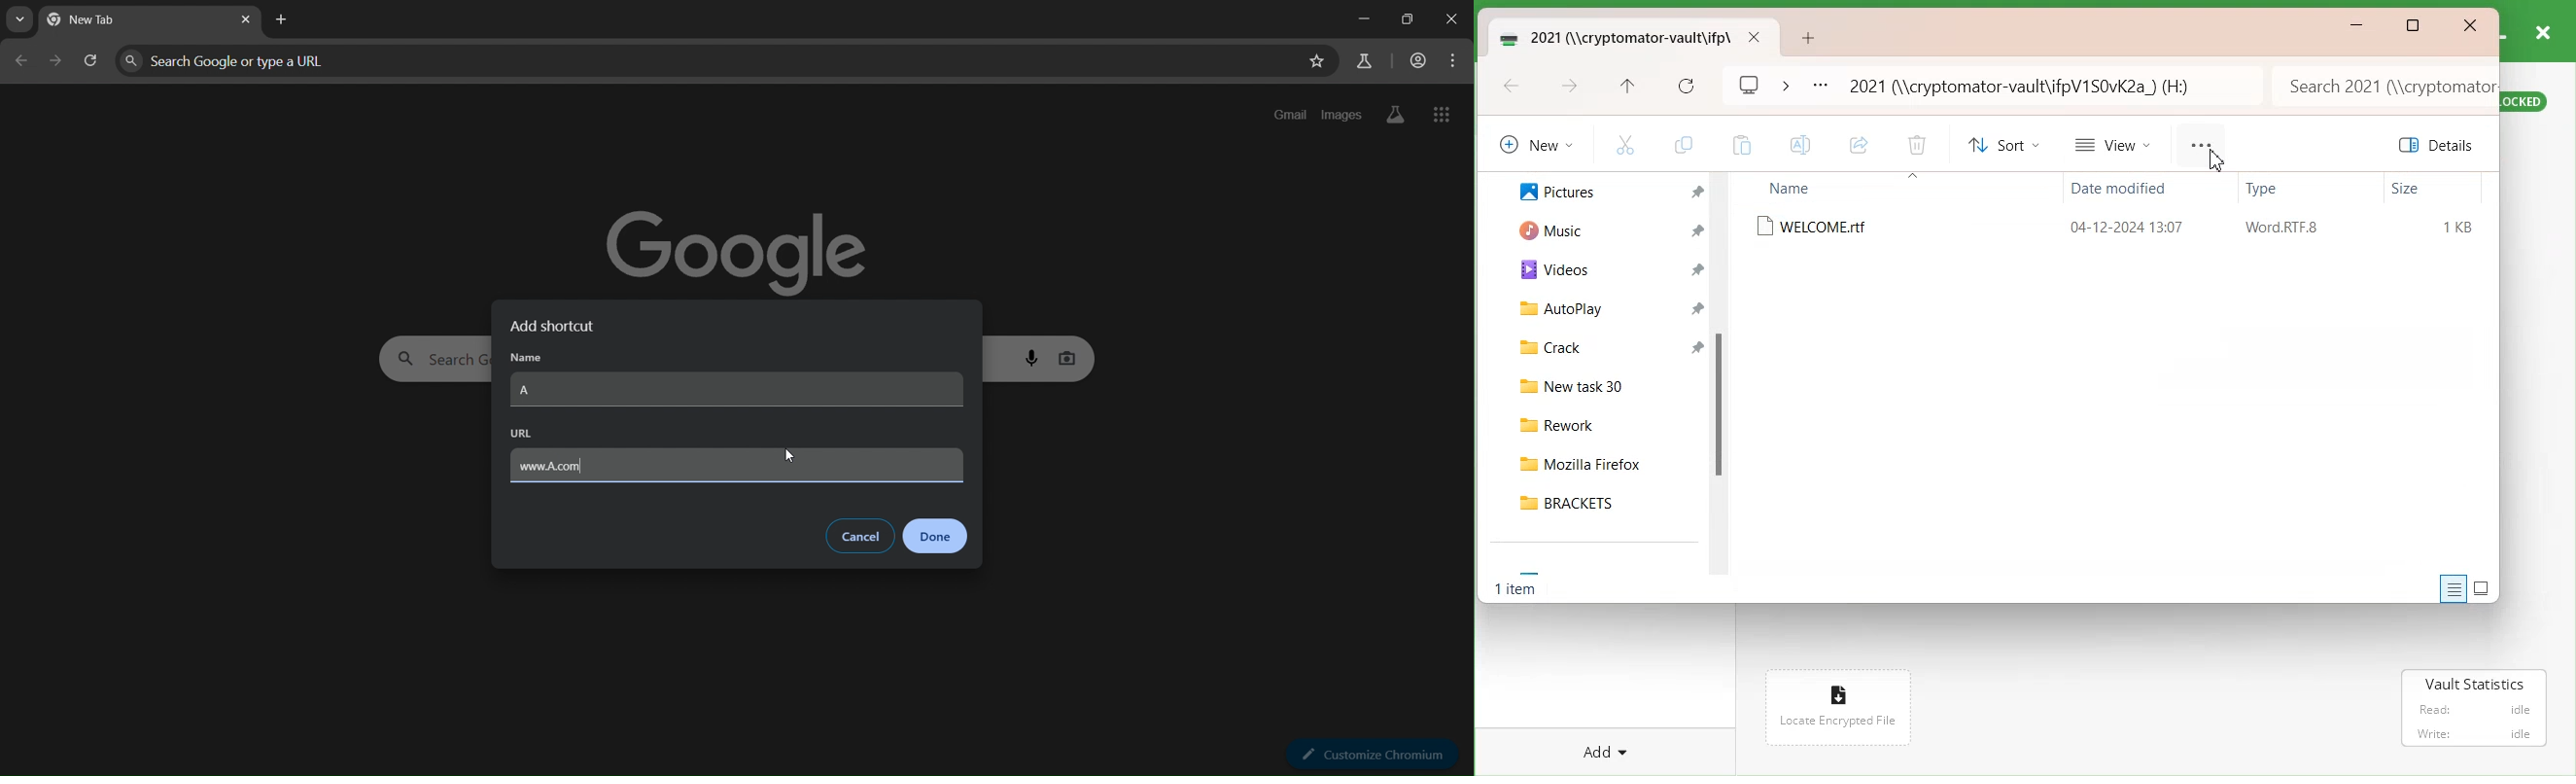 The height and width of the screenshot is (784, 2576). Describe the element at coordinates (1741, 145) in the screenshot. I see `Paste` at that location.